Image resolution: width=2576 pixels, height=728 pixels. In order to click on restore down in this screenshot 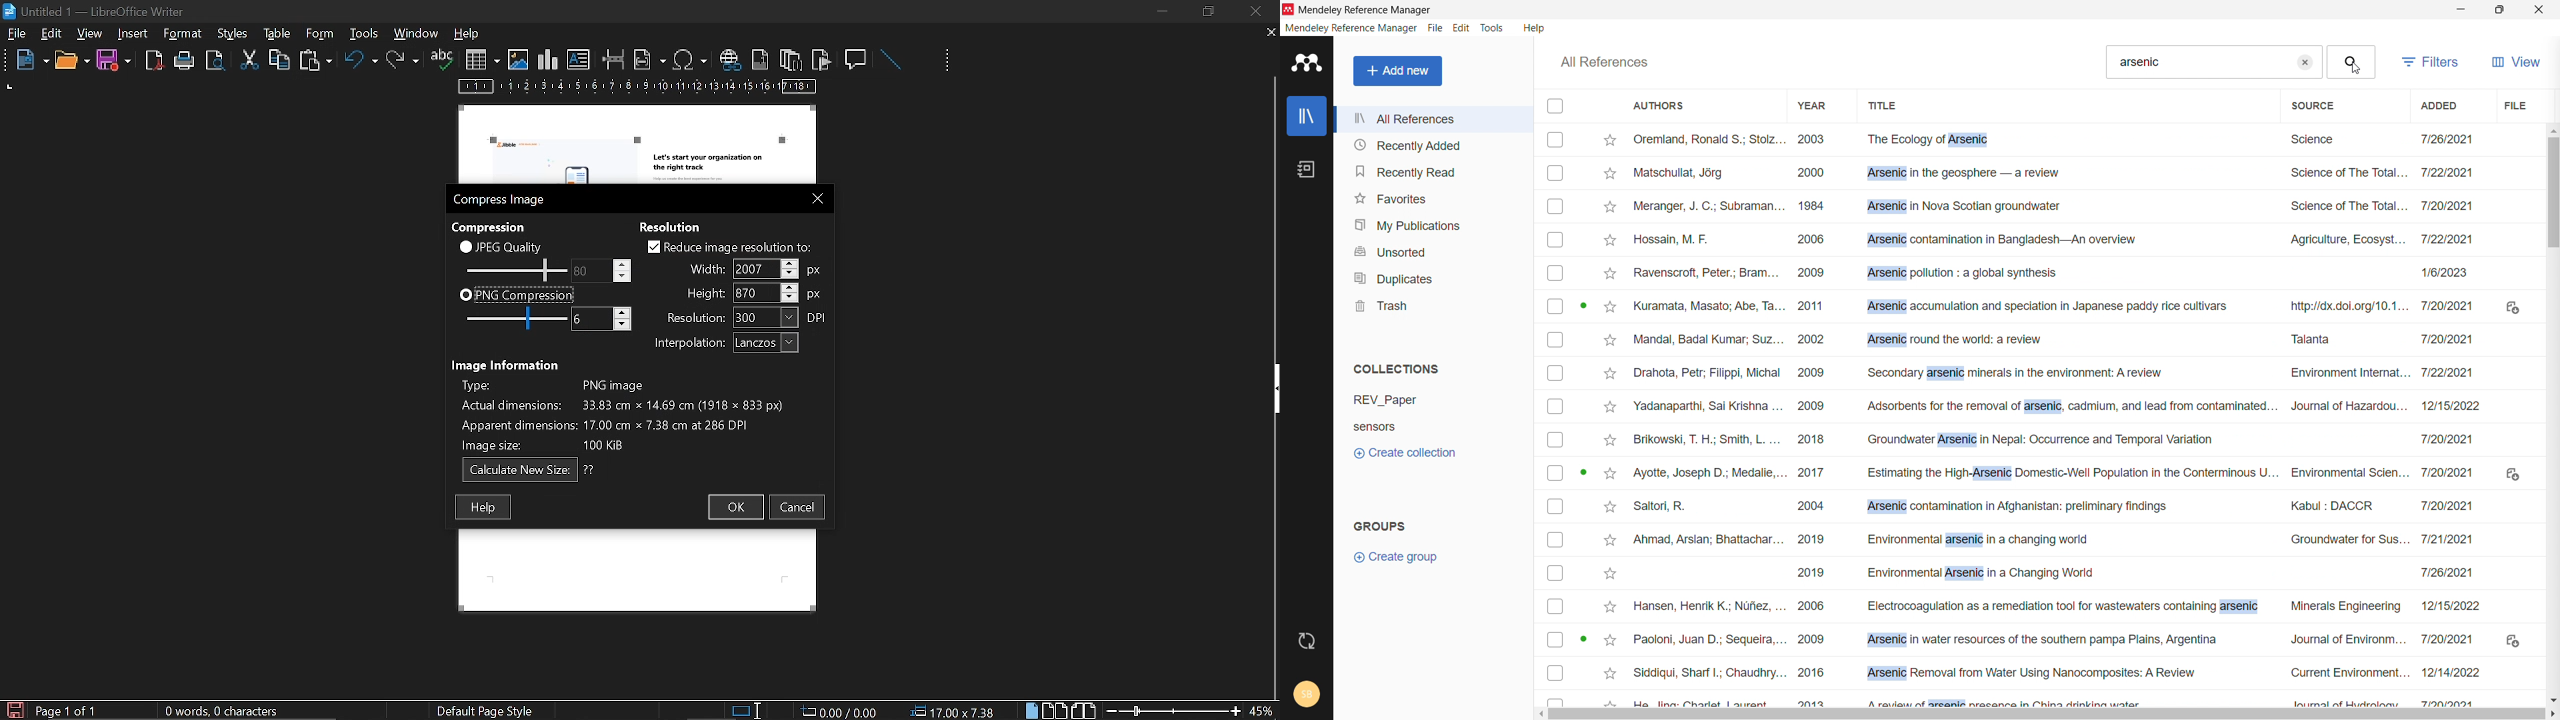, I will do `click(1211, 11)`.